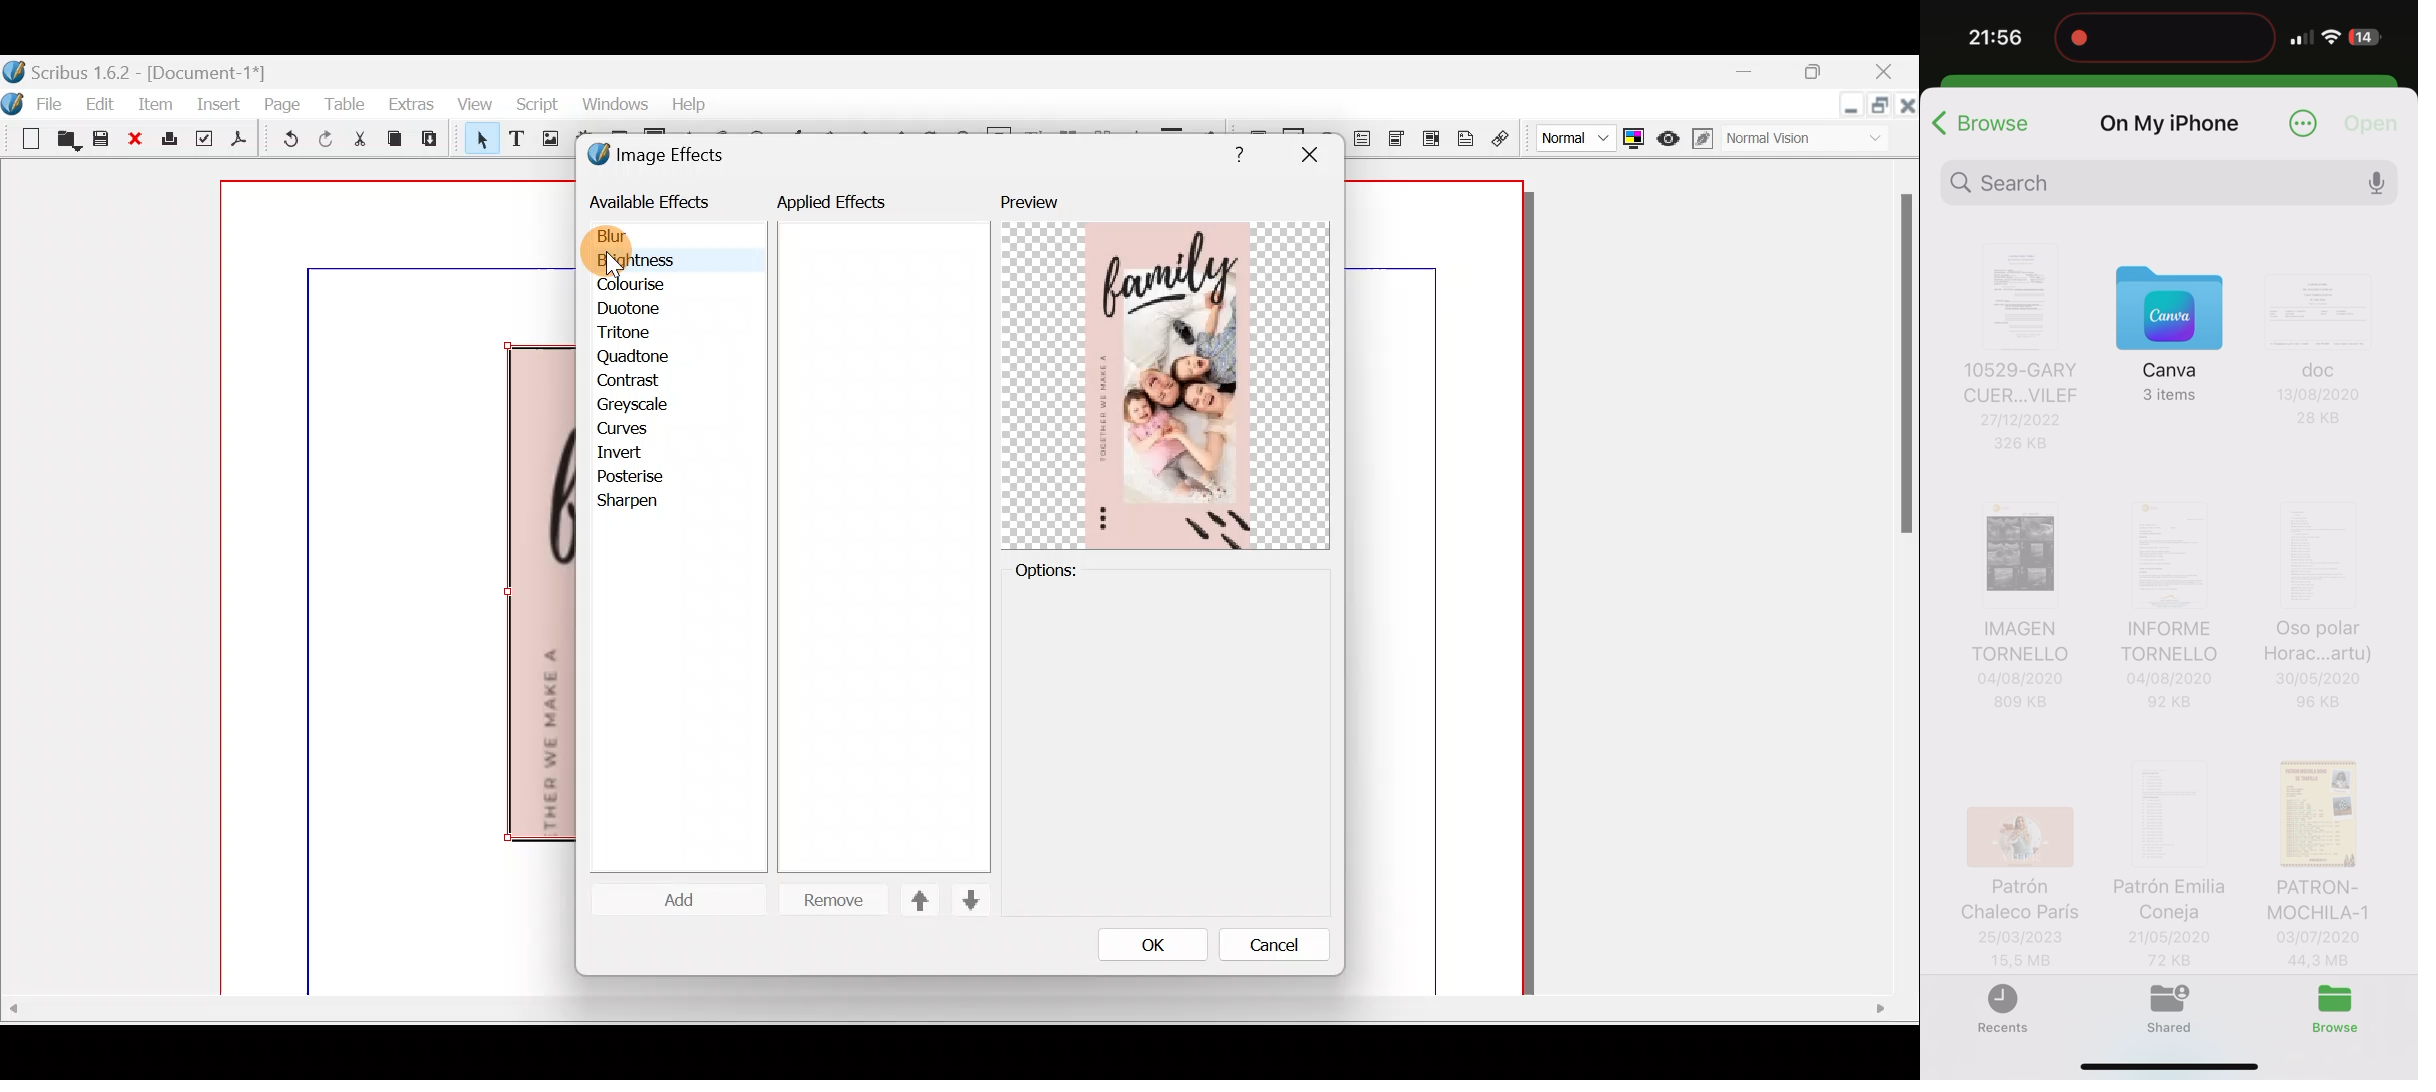  What do you see at coordinates (610, 105) in the screenshot?
I see `Windows` at bounding box center [610, 105].